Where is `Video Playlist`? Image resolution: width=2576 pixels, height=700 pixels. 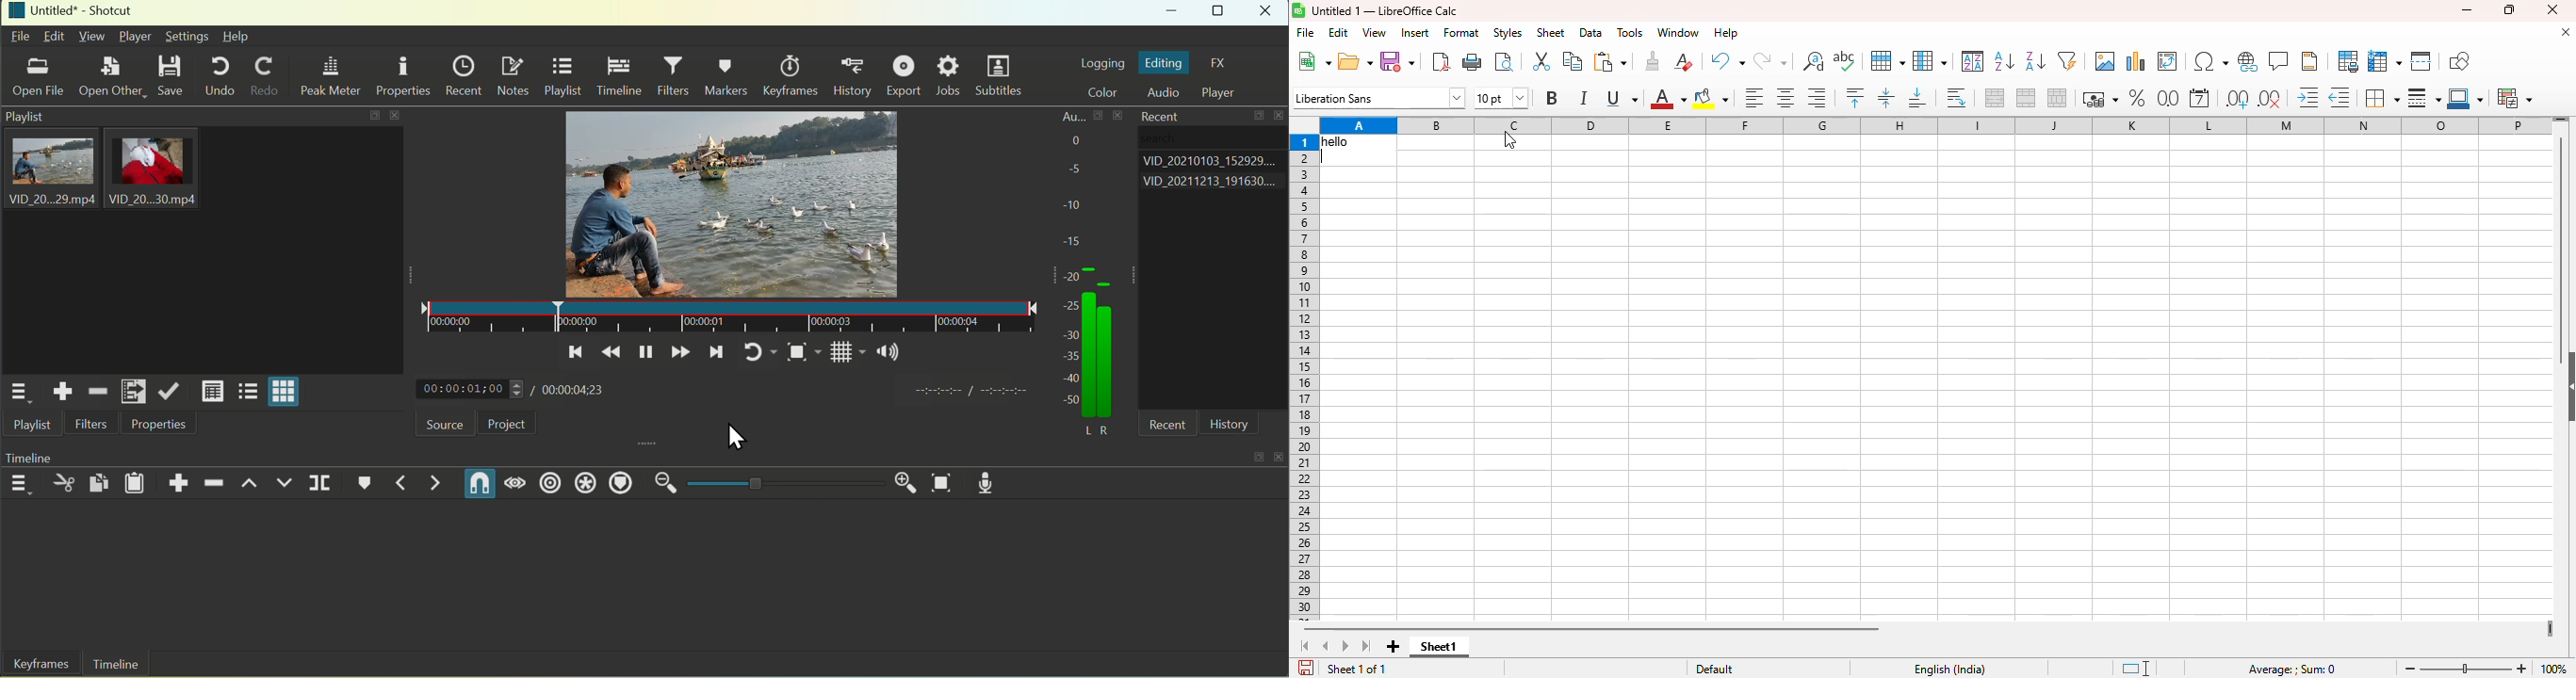
Video Playlist is located at coordinates (722, 201).